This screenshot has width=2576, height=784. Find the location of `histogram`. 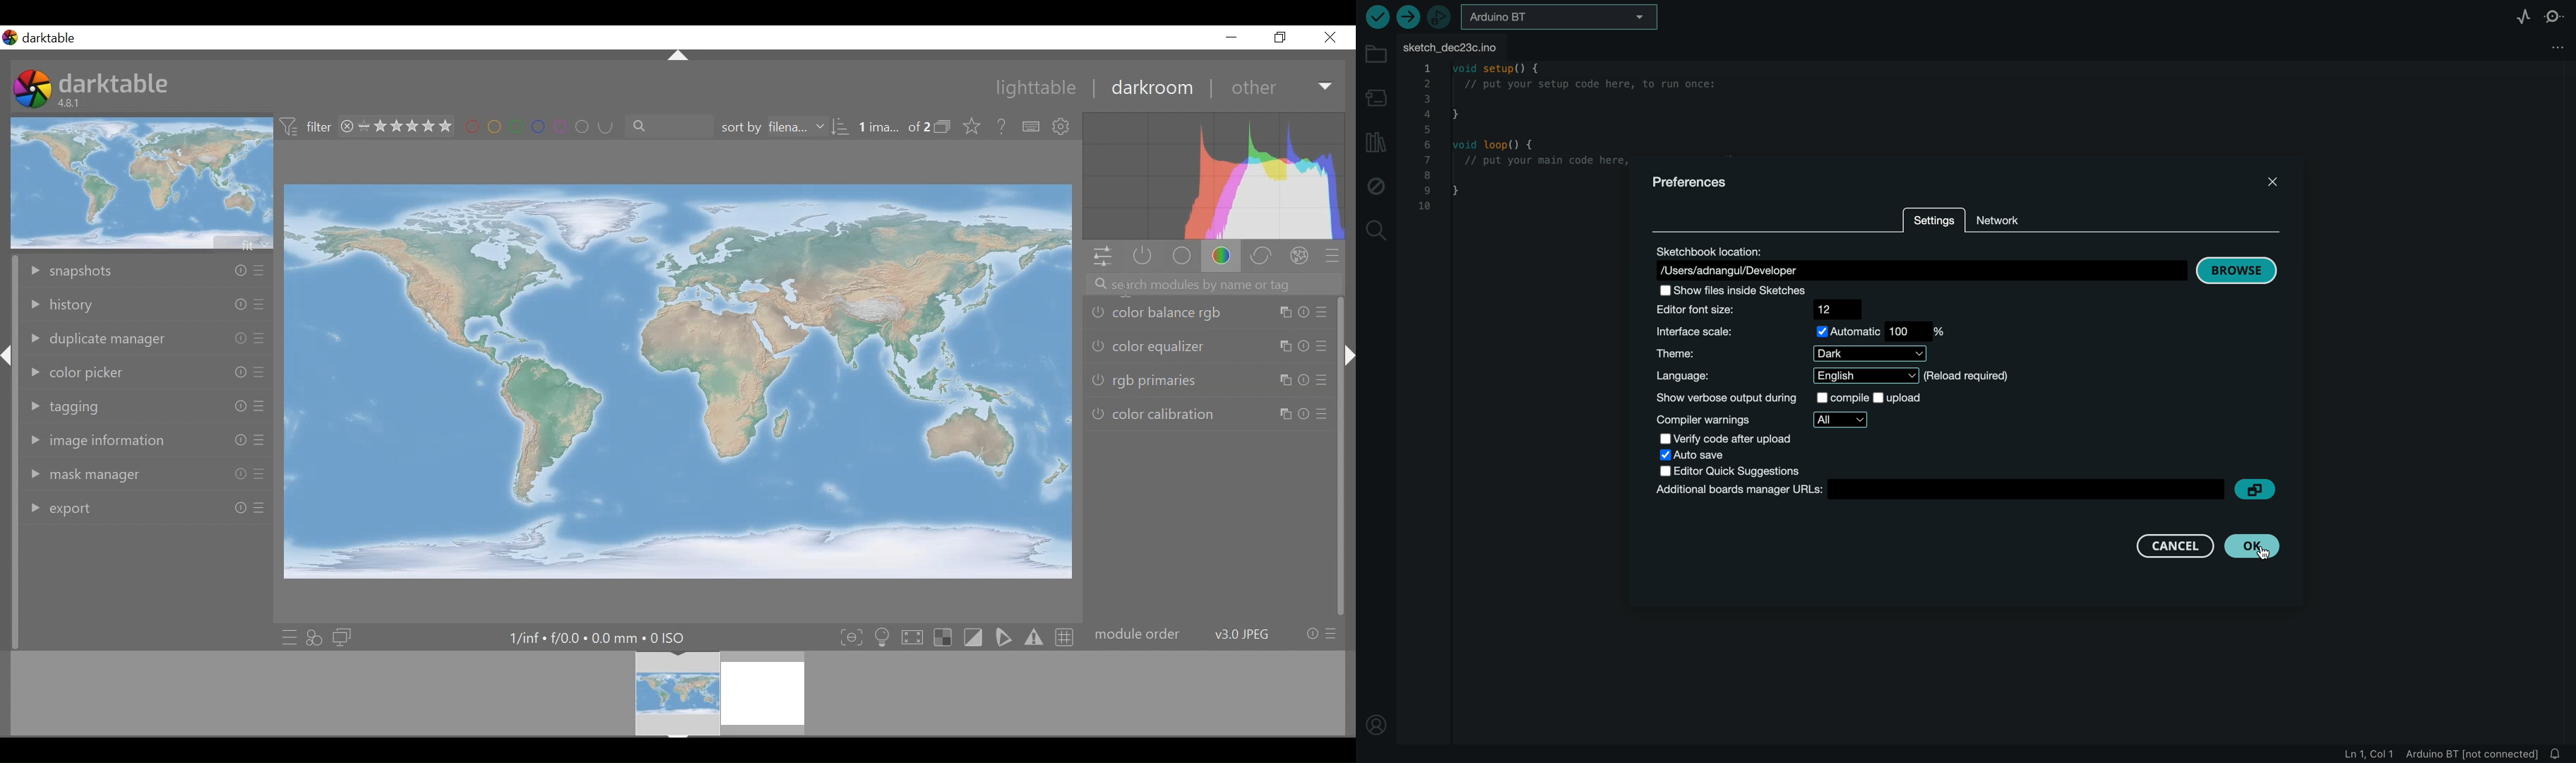

histogram is located at coordinates (1213, 176).